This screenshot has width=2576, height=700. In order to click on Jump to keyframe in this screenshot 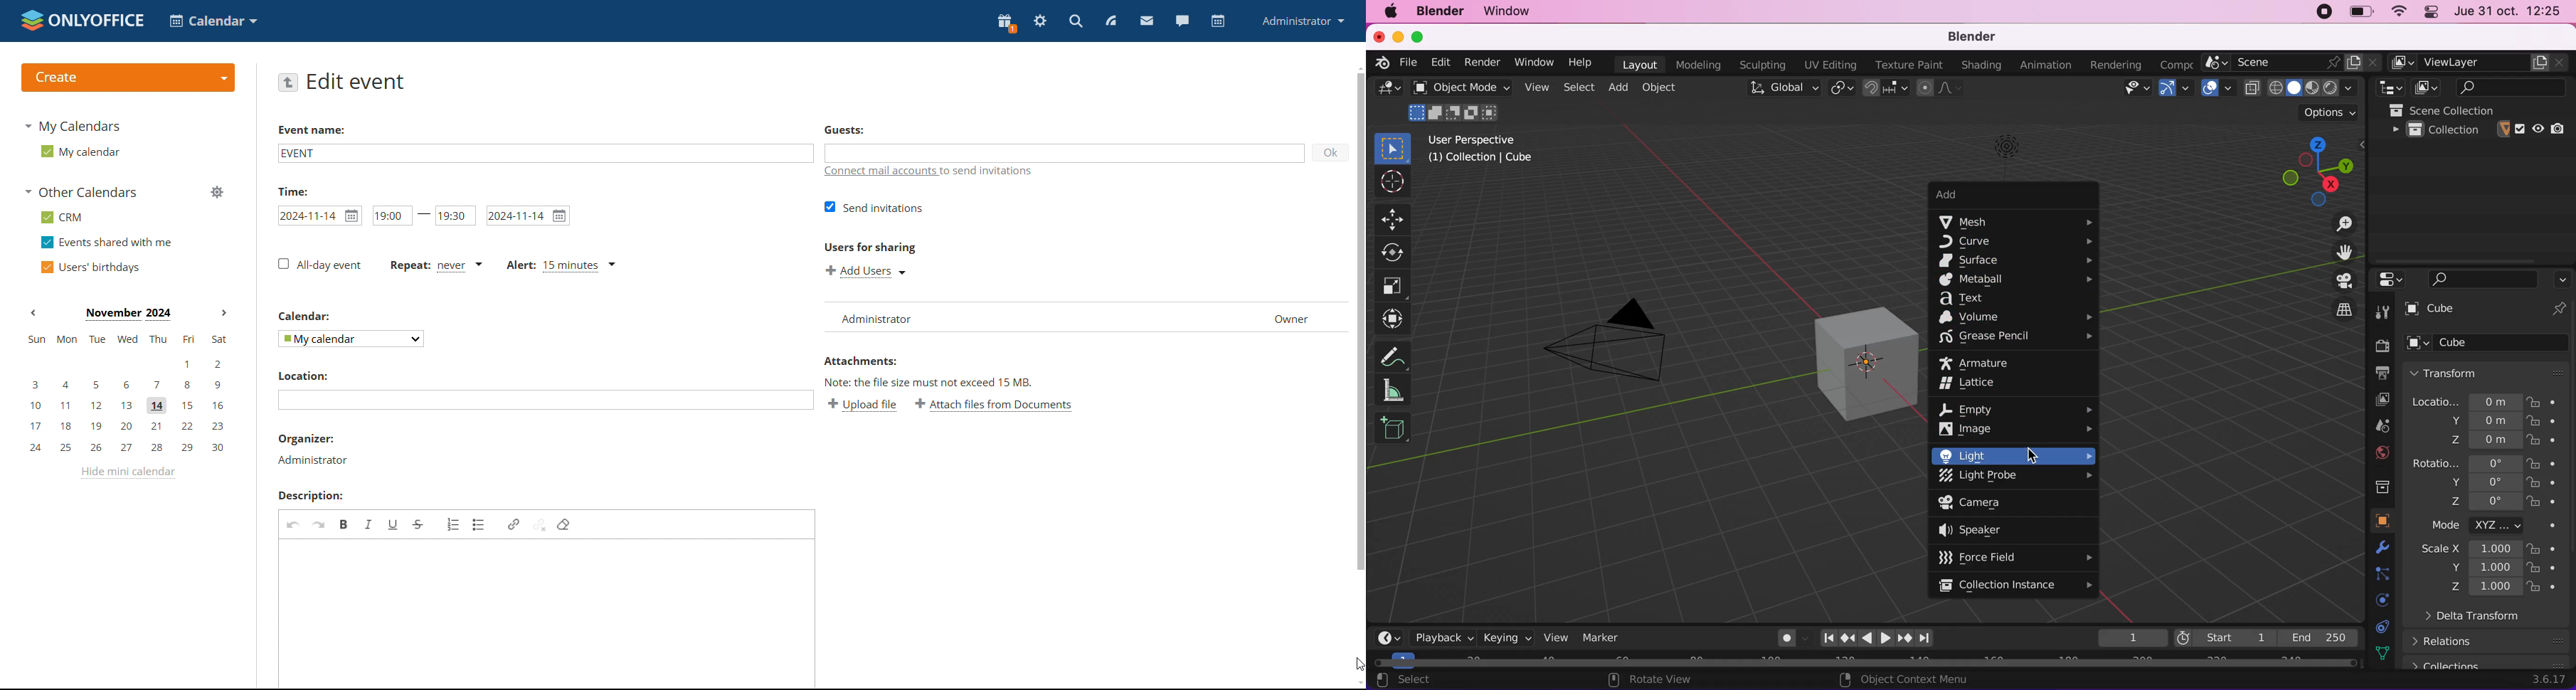, I will do `click(1905, 638)`.